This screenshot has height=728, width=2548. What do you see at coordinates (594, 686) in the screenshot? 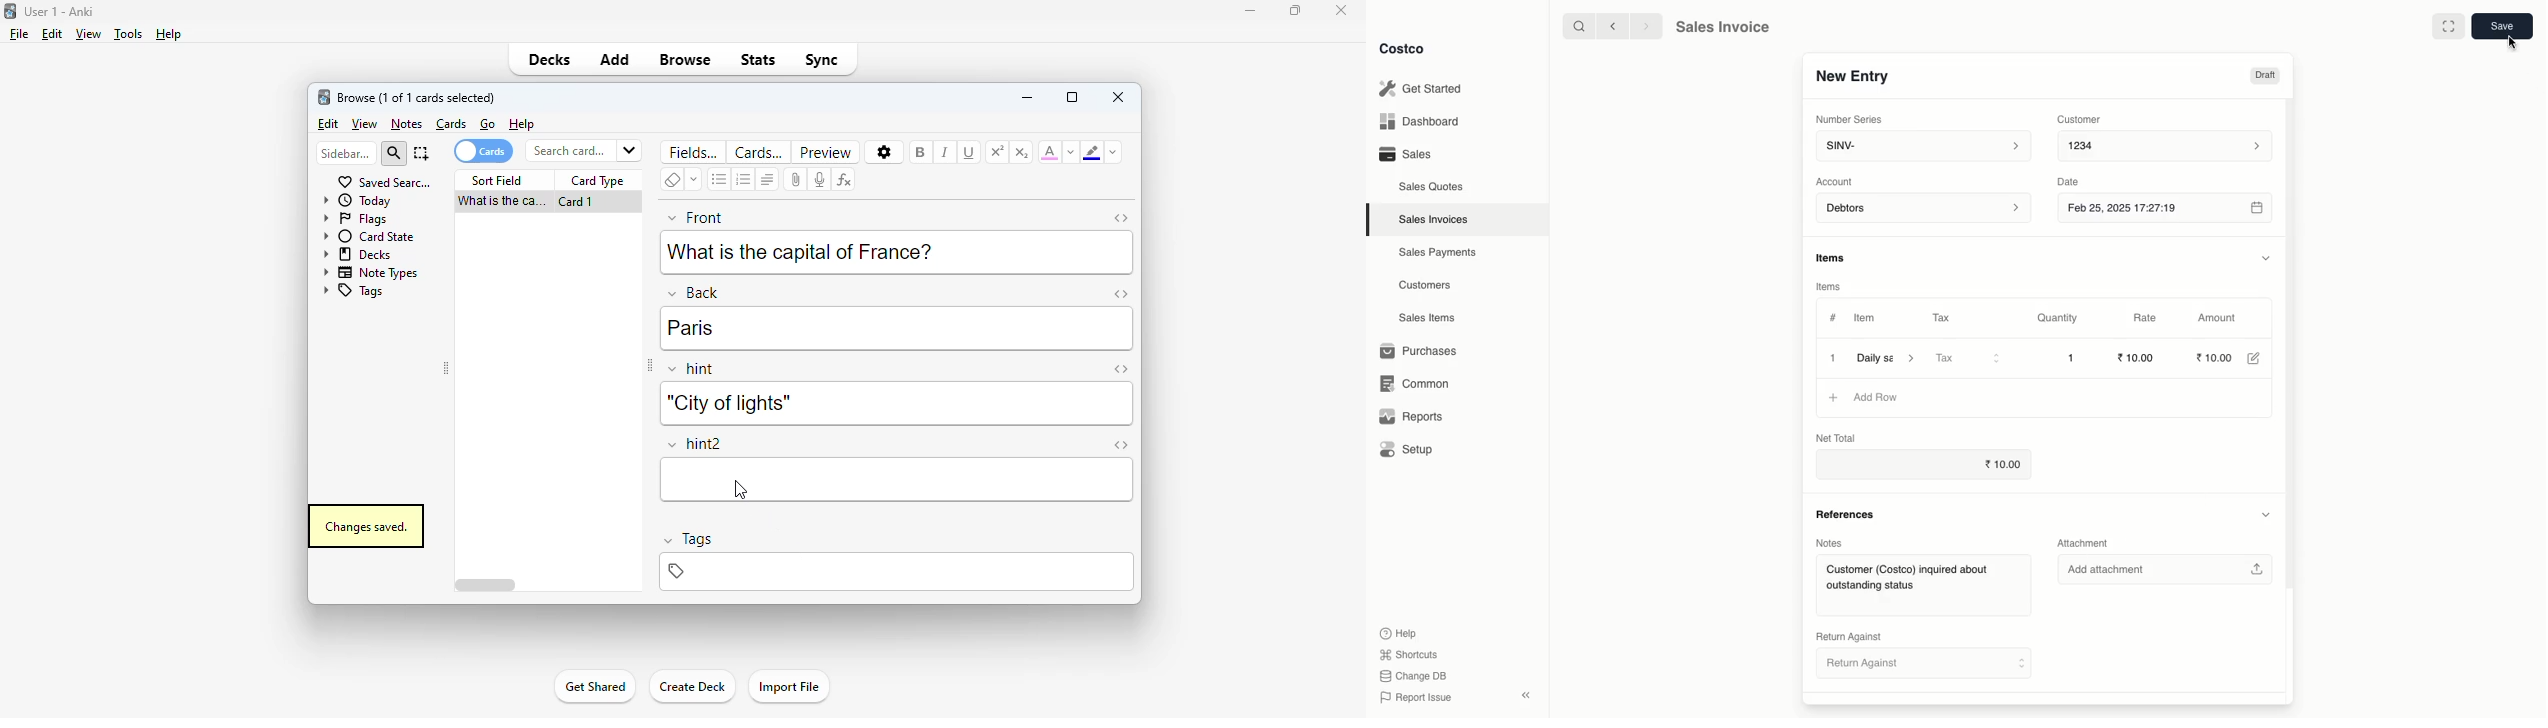
I see `get shared` at bounding box center [594, 686].